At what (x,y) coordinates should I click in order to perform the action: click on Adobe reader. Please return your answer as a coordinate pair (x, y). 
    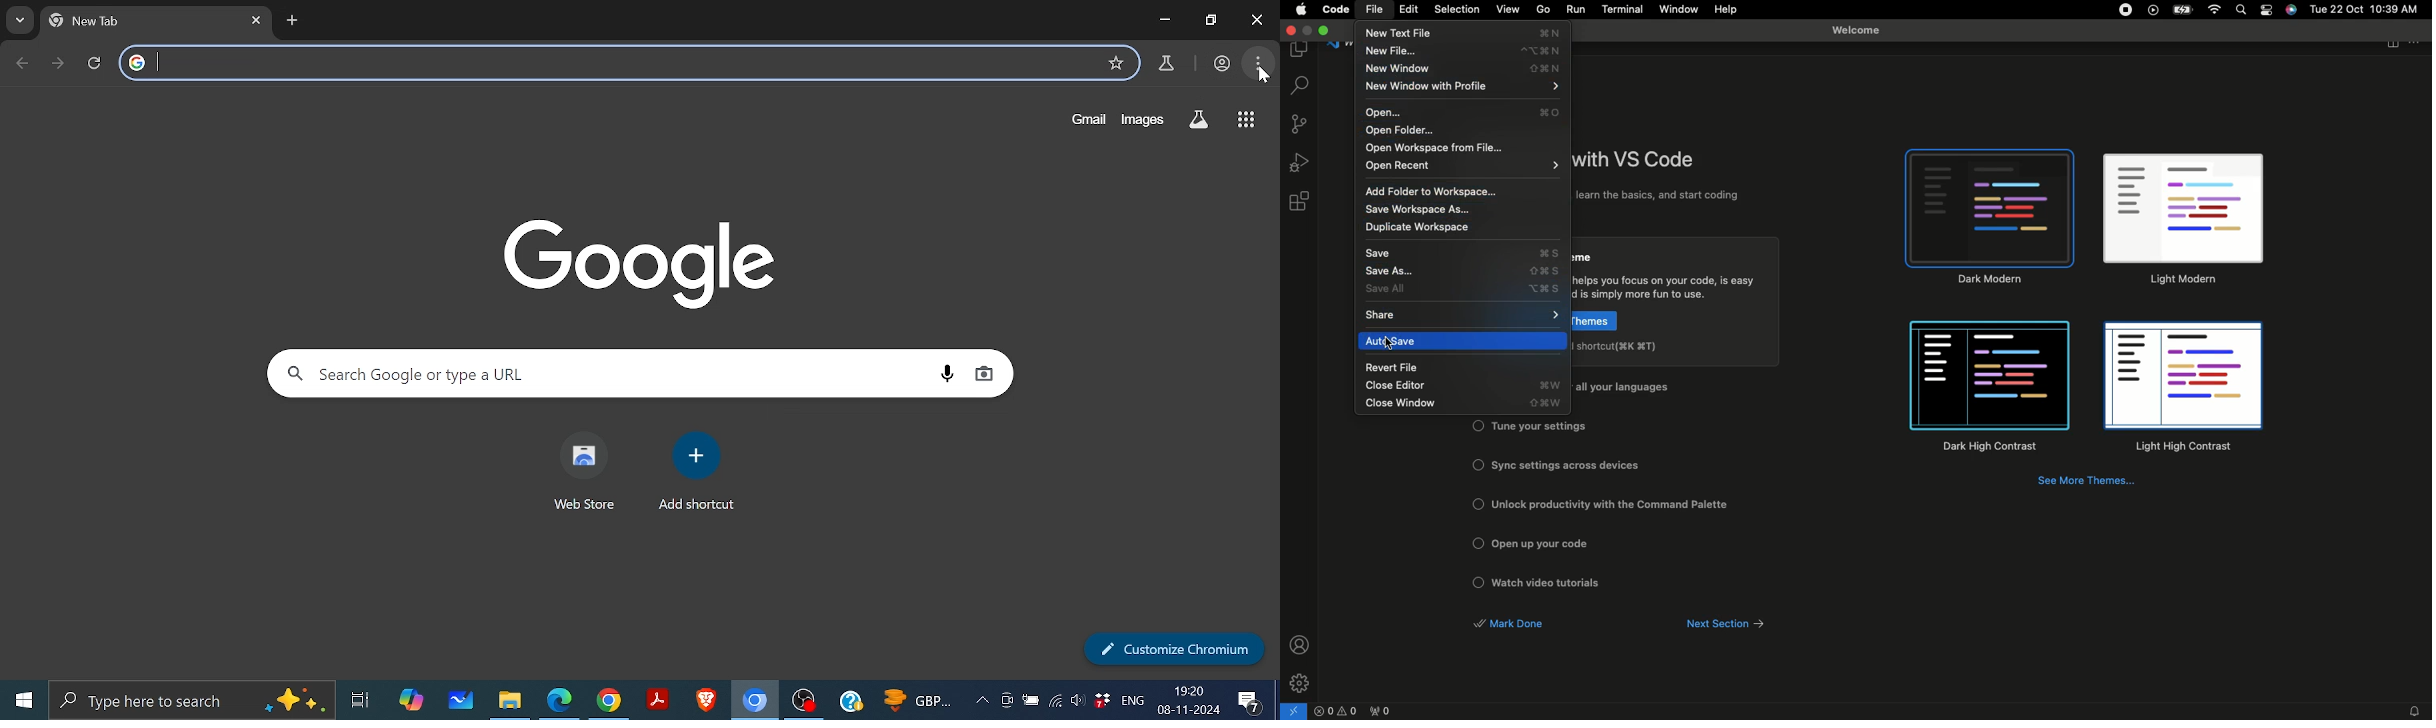
    Looking at the image, I should click on (657, 698).